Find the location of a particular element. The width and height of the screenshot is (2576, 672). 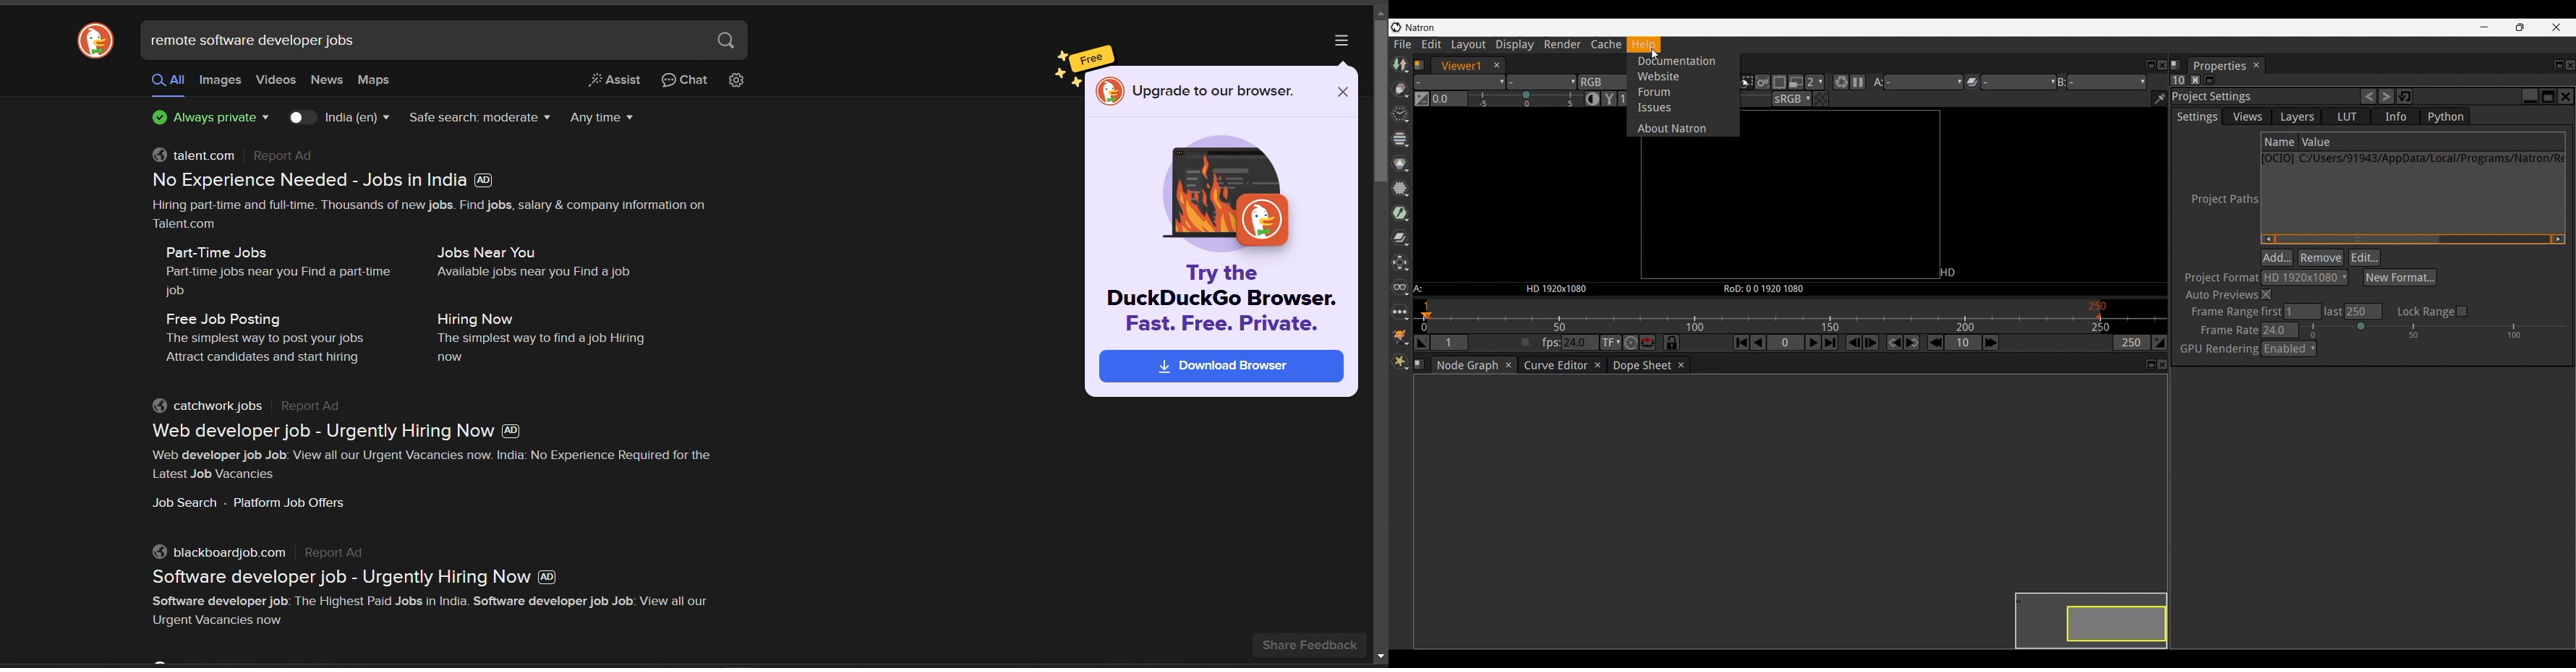

Software developer job - Urgently Hiring Now is located at coordinates (359, 577).